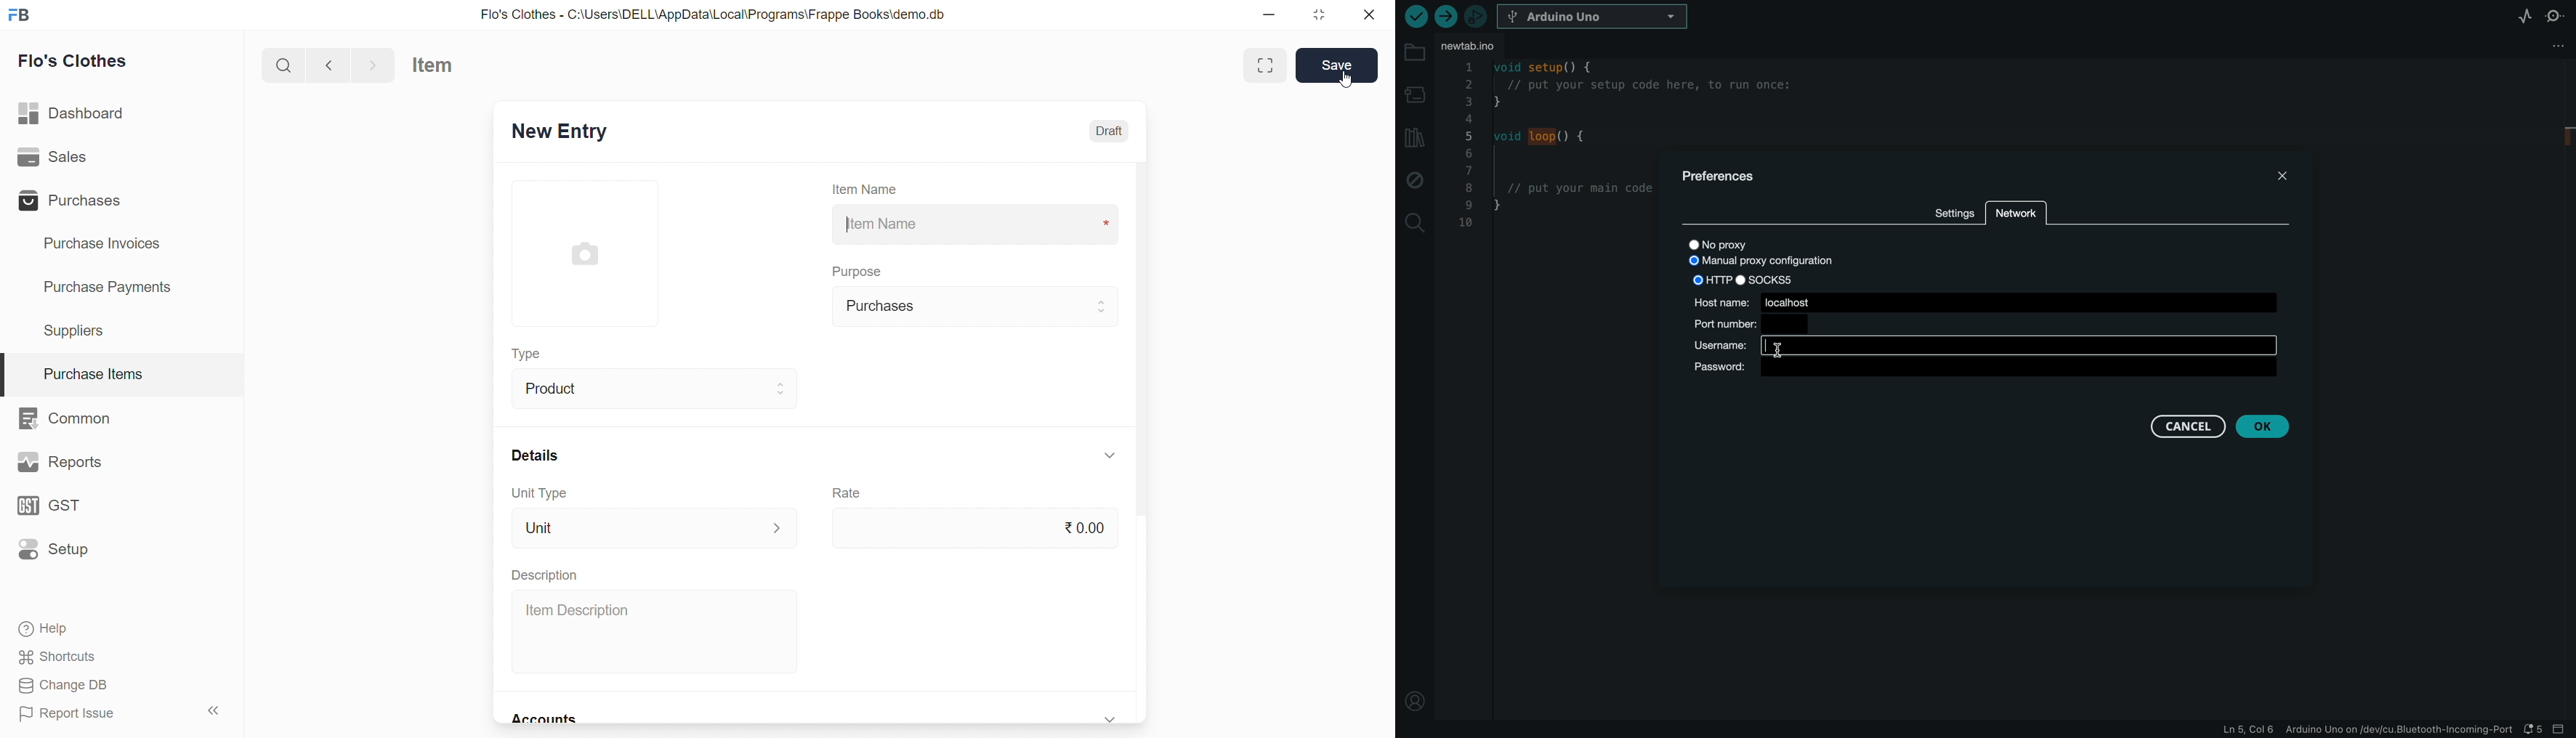 This screenshot has height=756, width=2576. Describe the element at coordinates (113, 288) in the screenshot. I see `Purchase Payments` at that location.